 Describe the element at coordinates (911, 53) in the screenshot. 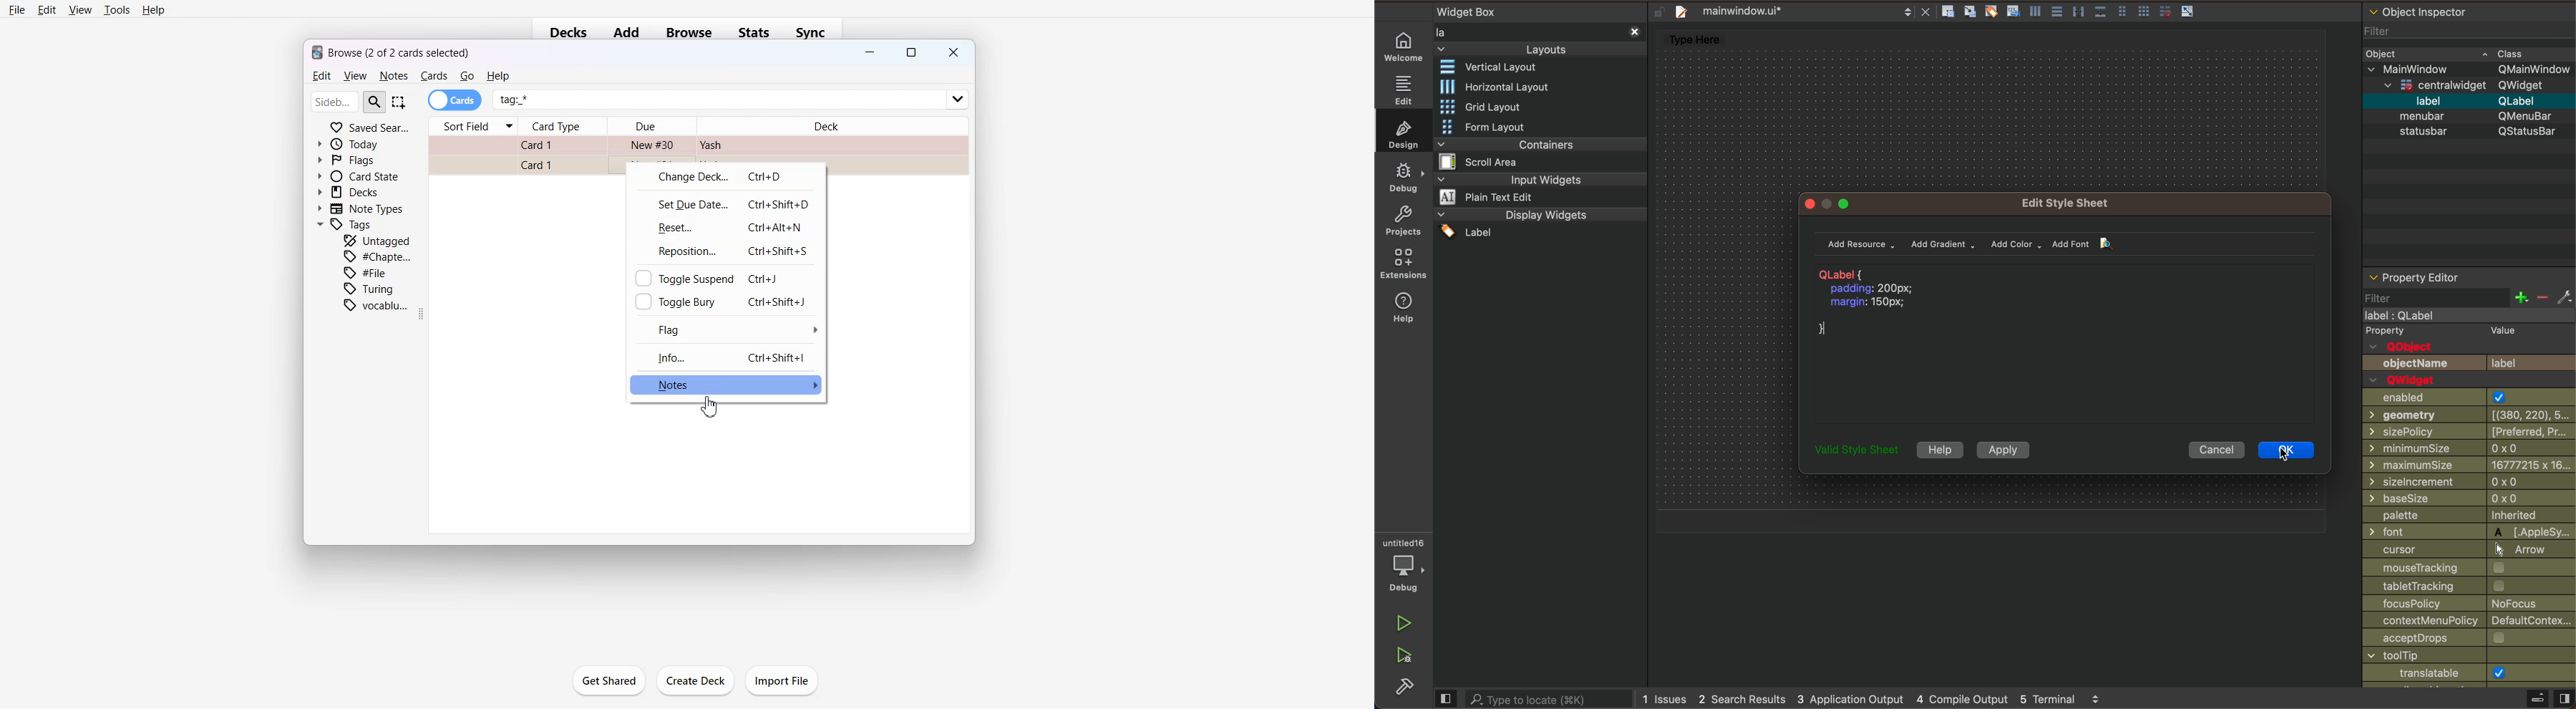

I see `Maximize` at that location.